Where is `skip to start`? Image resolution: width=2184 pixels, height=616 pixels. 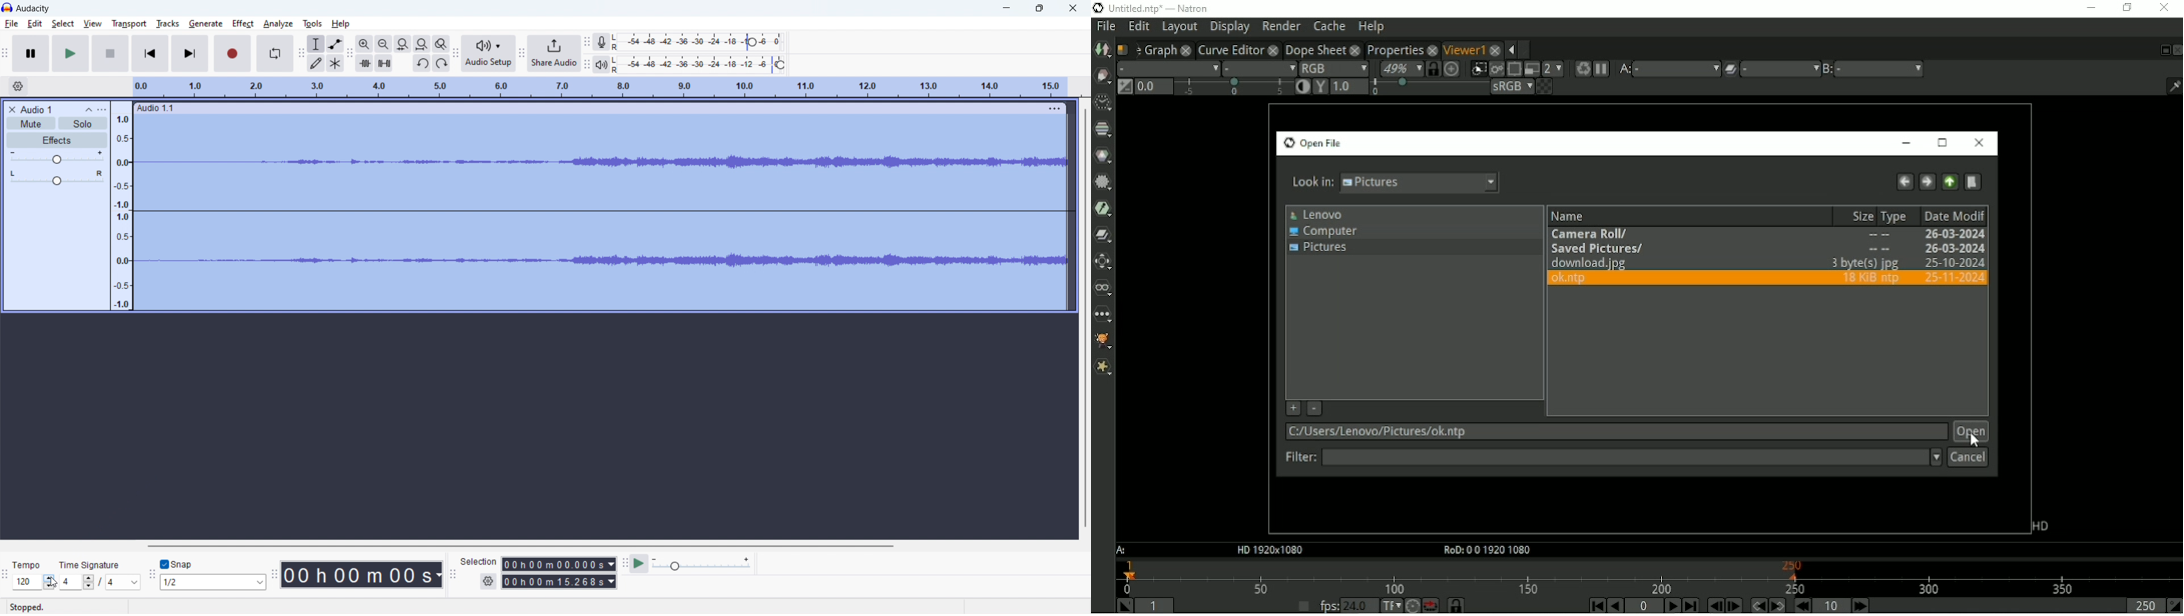
skip to start is located at coordinates (151, 53).